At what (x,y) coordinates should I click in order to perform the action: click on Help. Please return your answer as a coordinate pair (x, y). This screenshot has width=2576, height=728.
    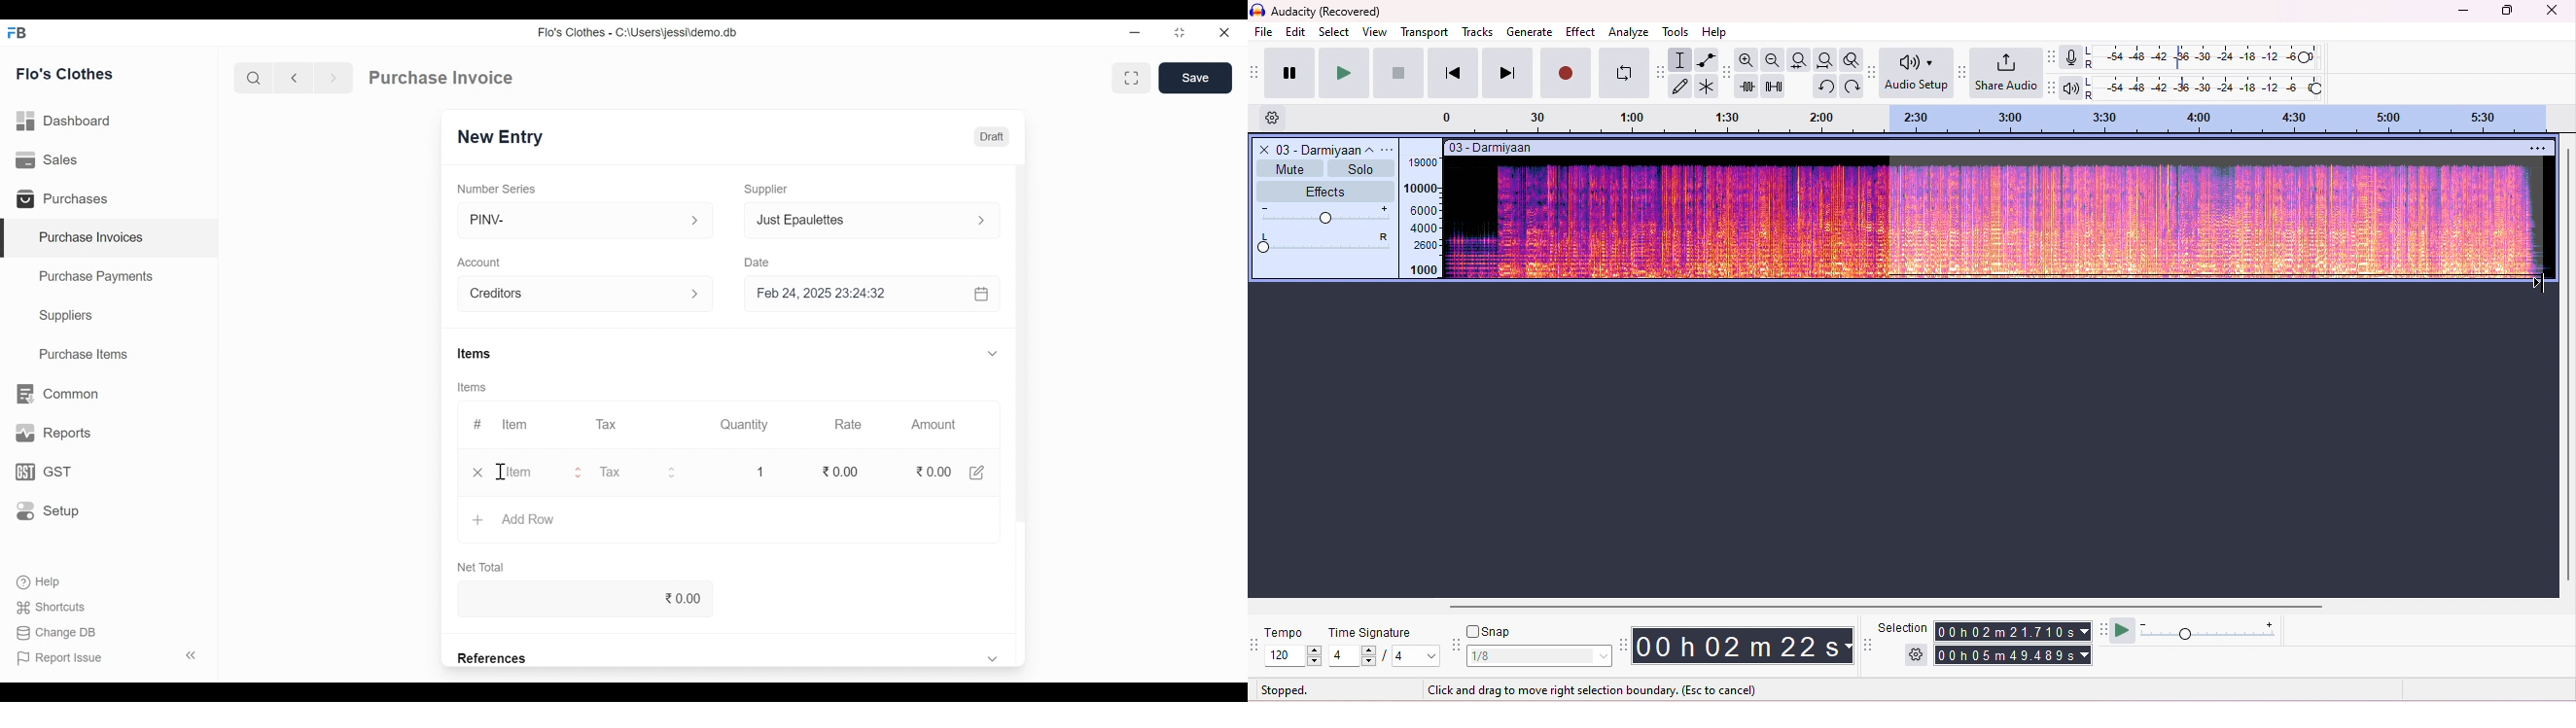
    Looking at the image, I should click on (43, 582).